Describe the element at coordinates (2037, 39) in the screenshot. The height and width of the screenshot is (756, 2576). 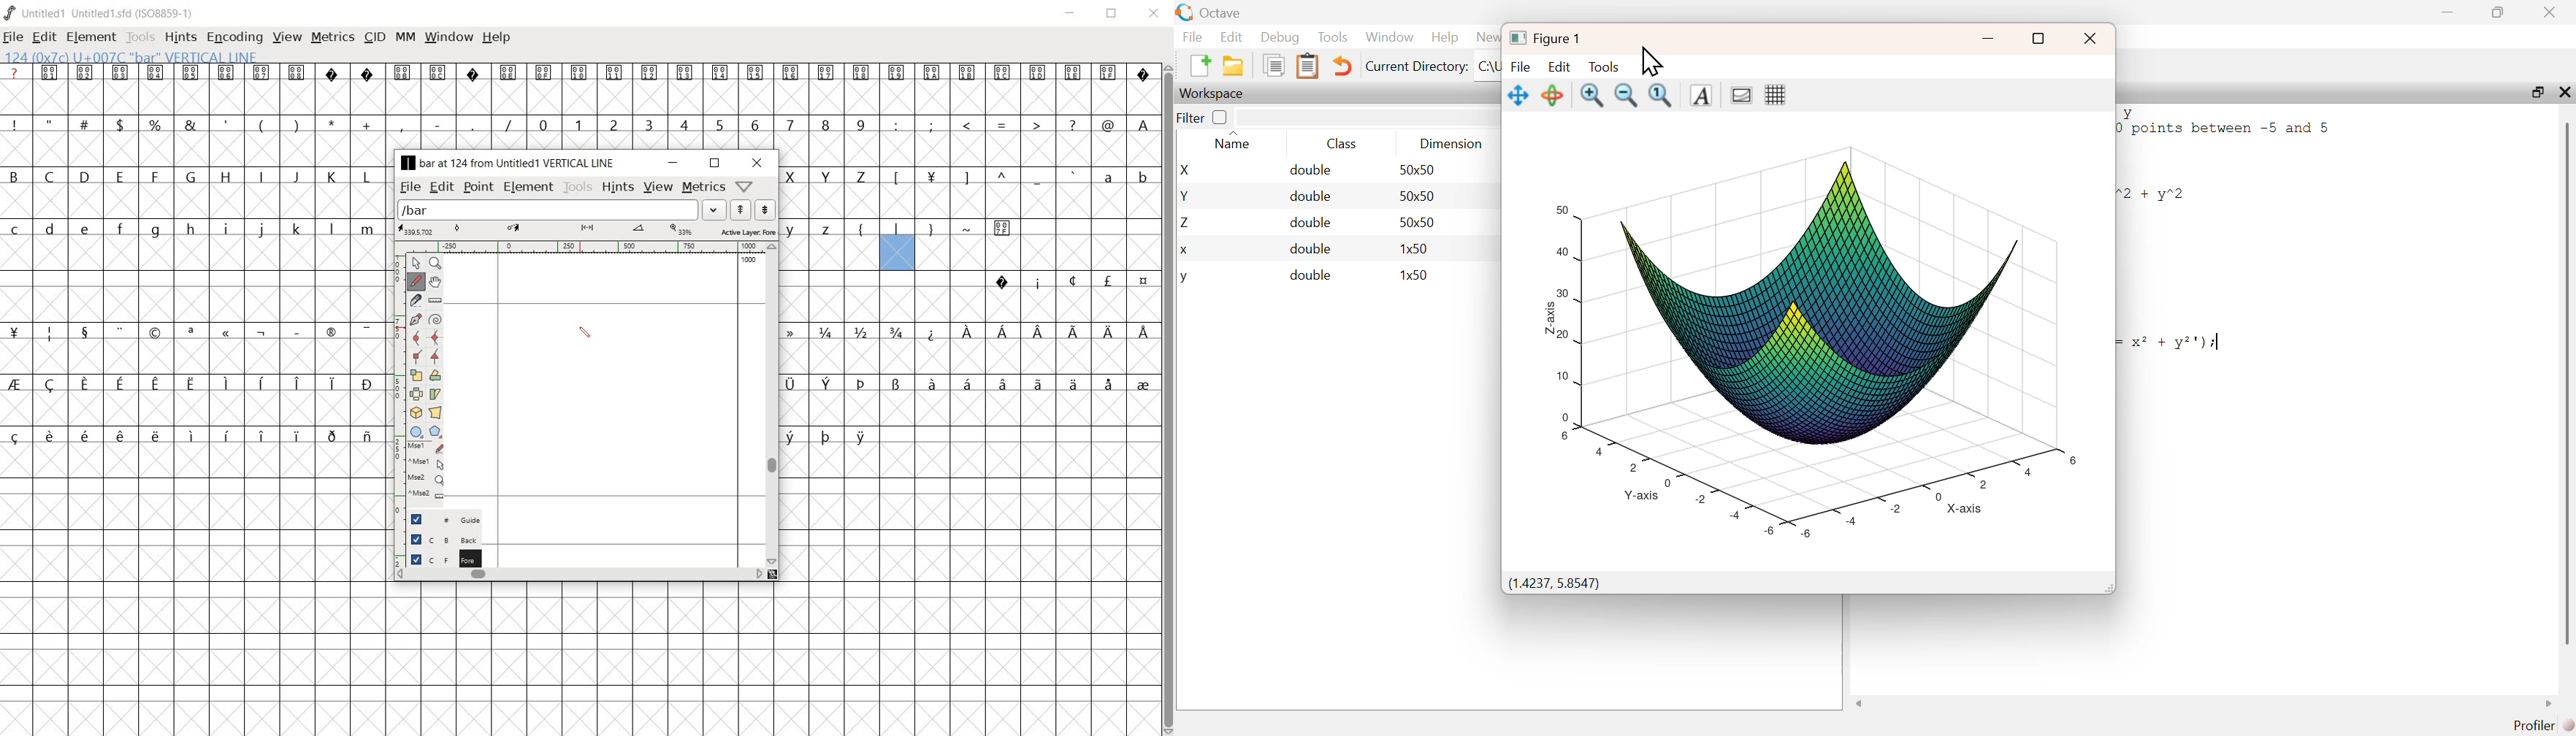
I see `full screen` at that location.